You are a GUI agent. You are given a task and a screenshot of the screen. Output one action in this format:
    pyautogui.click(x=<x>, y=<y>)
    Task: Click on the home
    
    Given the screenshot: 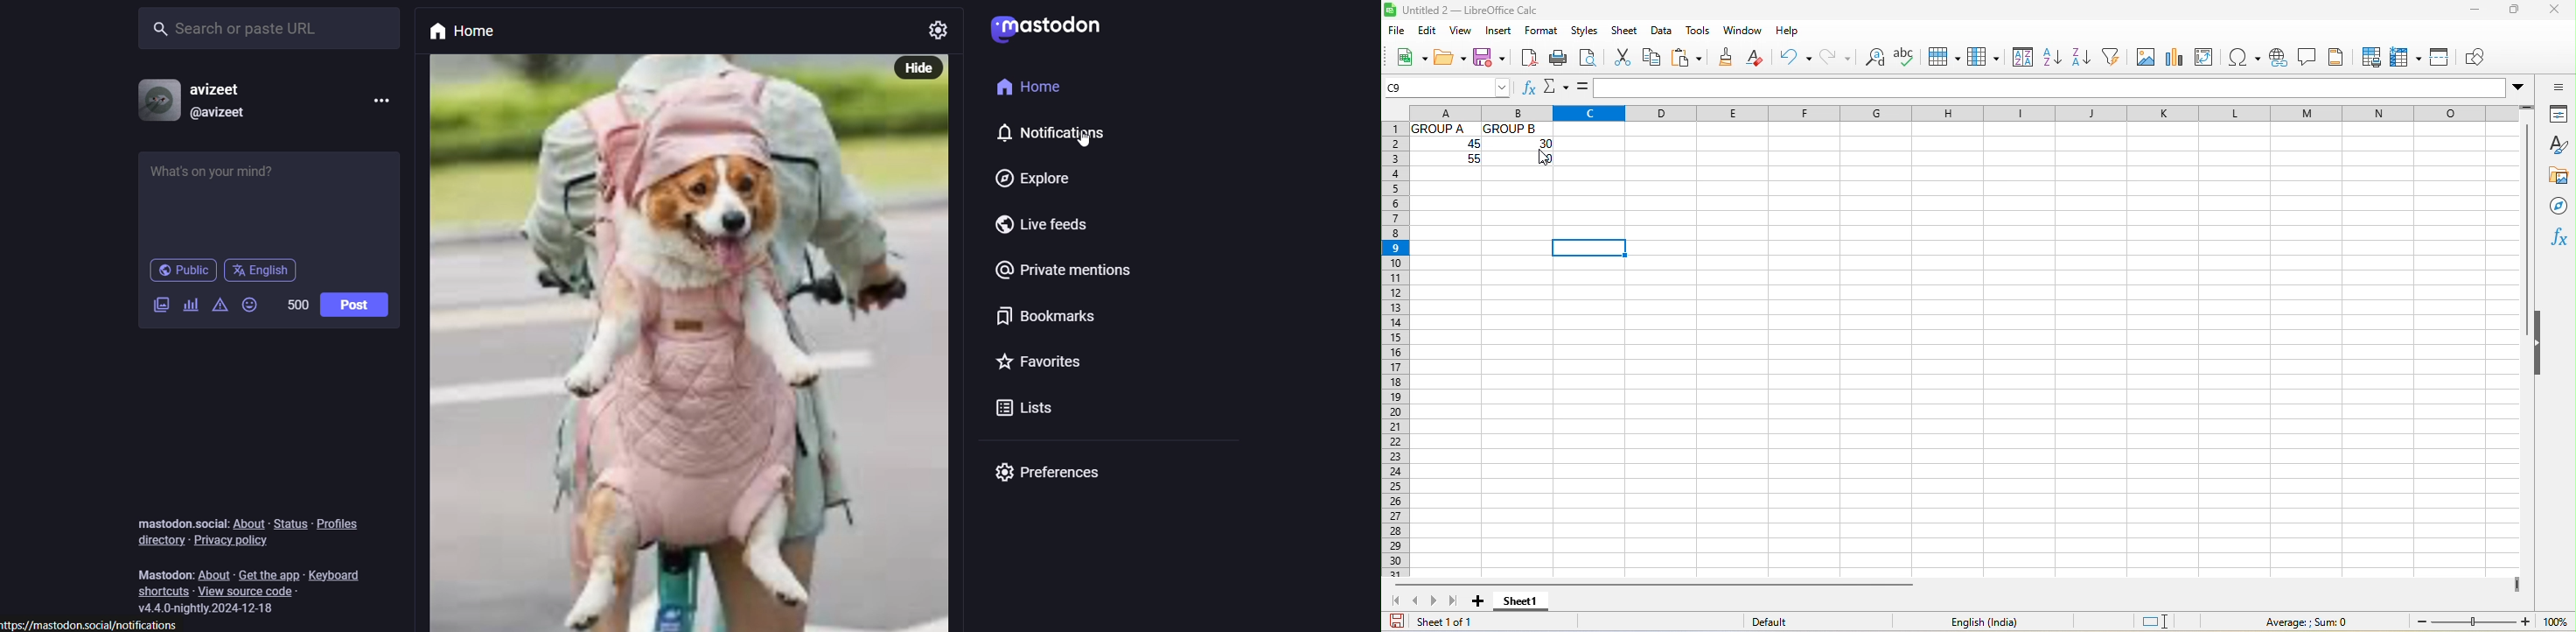 What is the action you would take?
    pyautogui.click(x=1027, y=87)
    